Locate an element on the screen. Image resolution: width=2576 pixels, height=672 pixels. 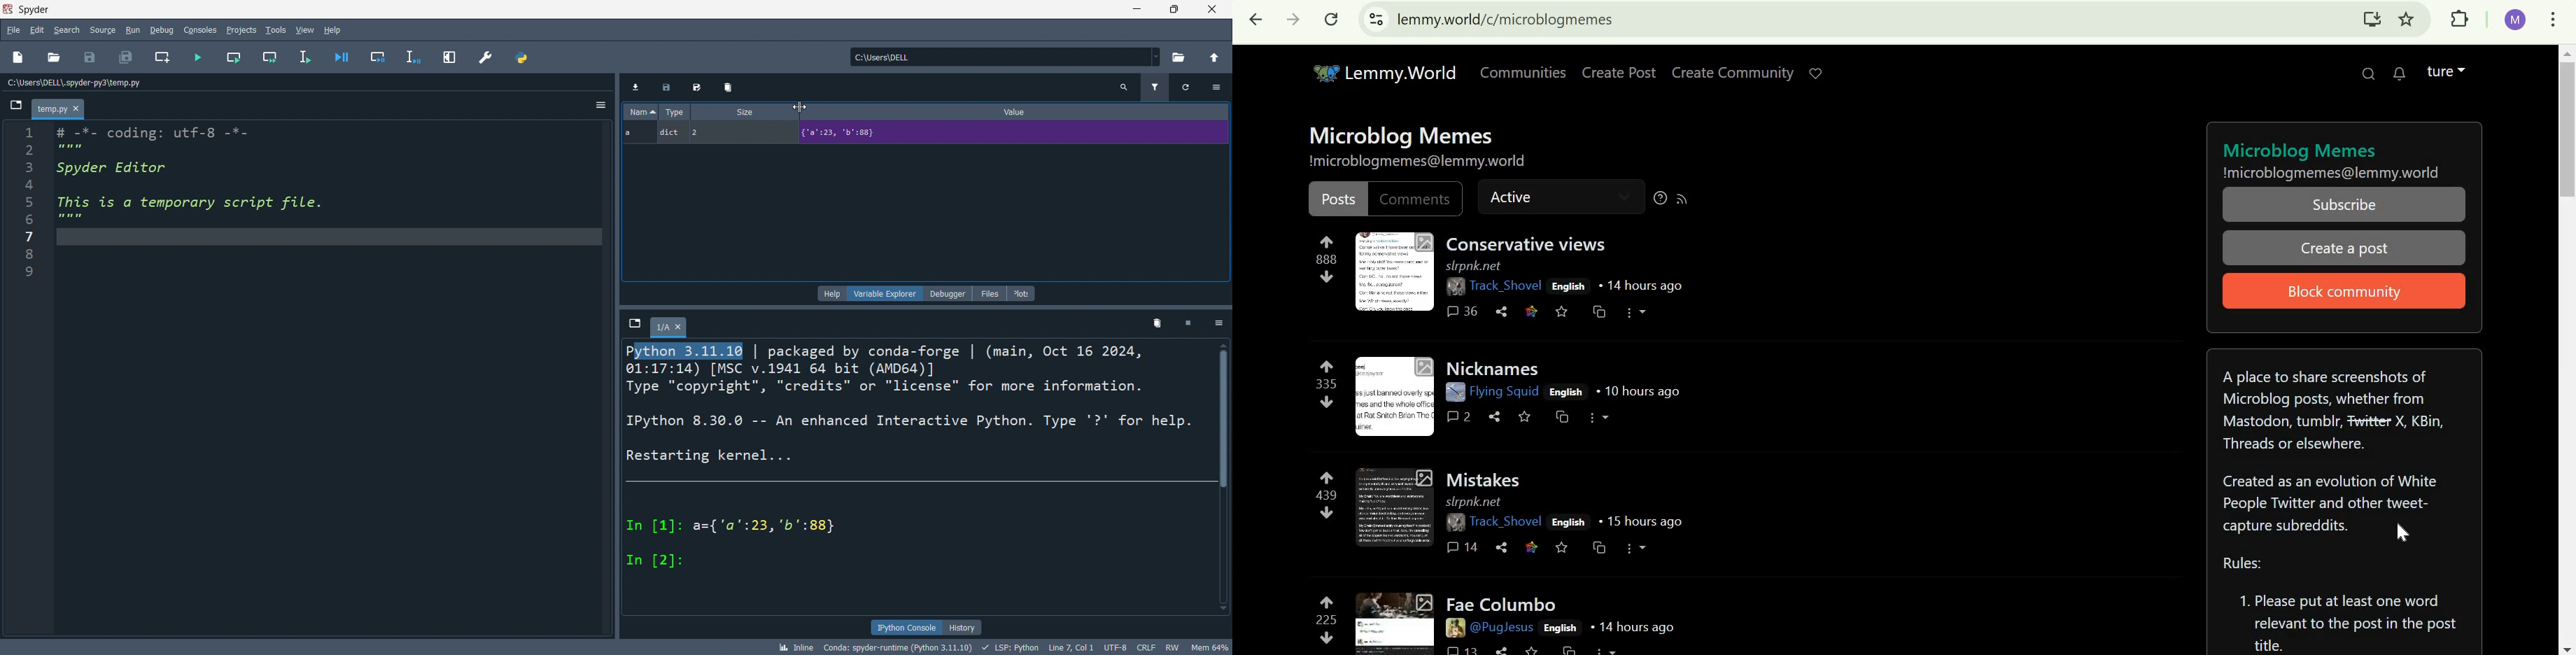
save data as is located at coordinates (693, 87).